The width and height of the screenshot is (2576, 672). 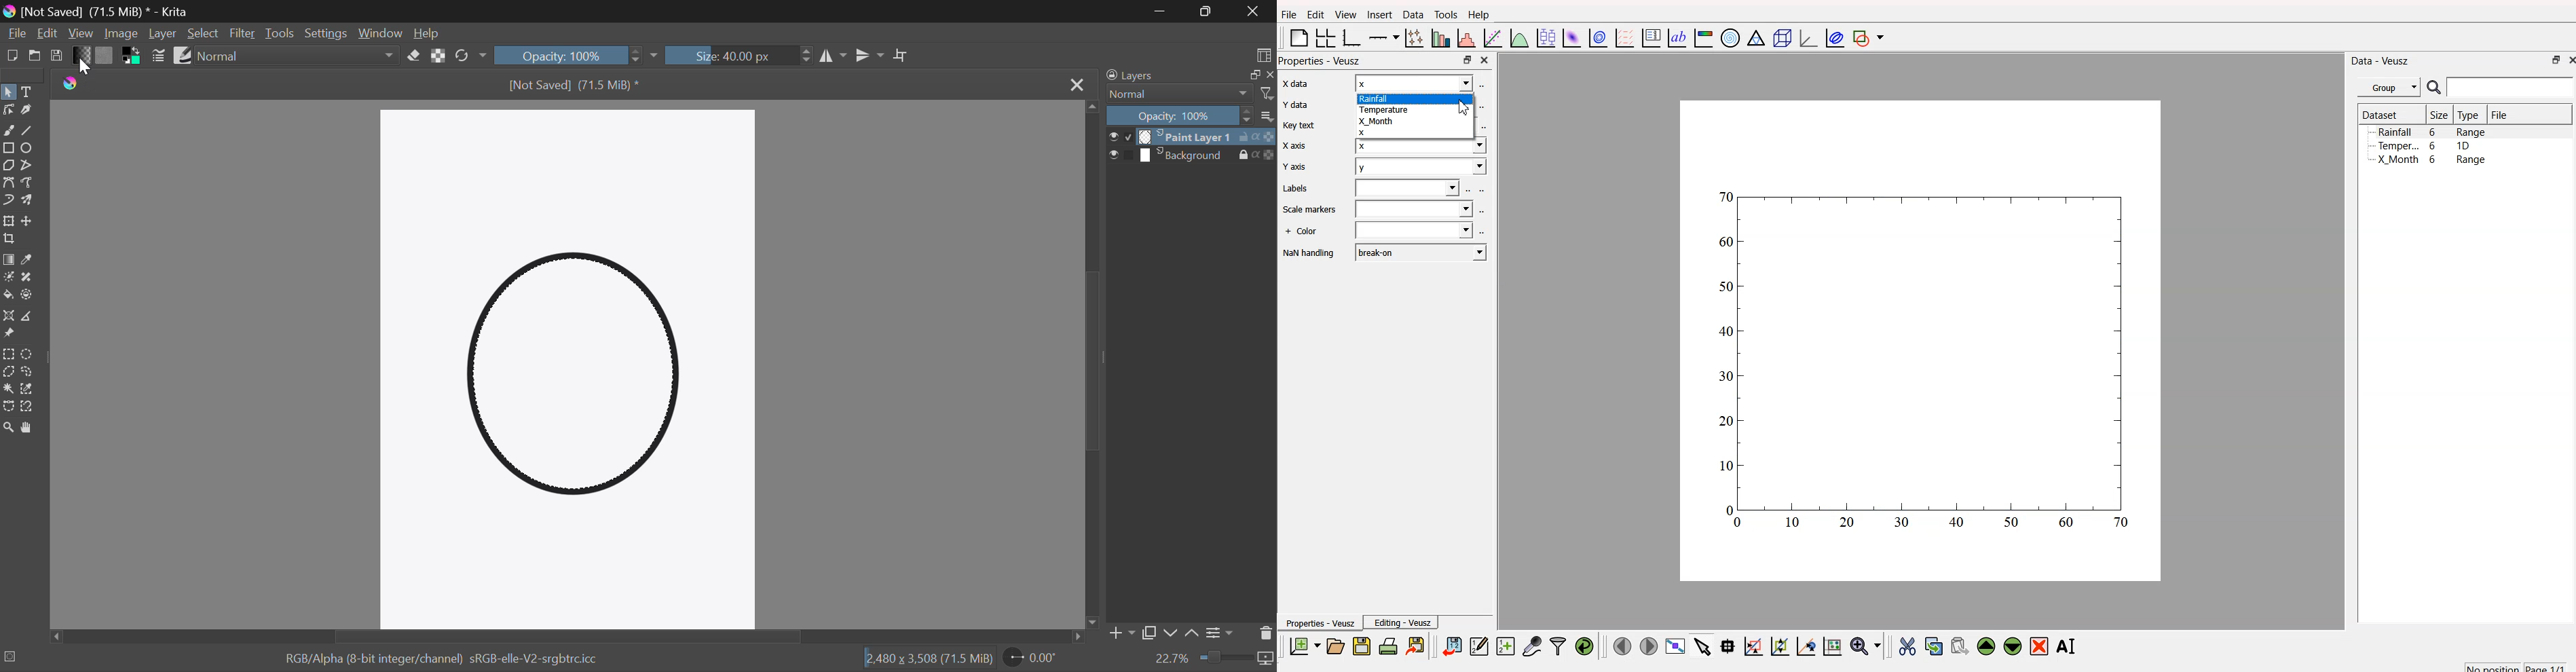 I want to click on y, so click(x=1419, y=166).